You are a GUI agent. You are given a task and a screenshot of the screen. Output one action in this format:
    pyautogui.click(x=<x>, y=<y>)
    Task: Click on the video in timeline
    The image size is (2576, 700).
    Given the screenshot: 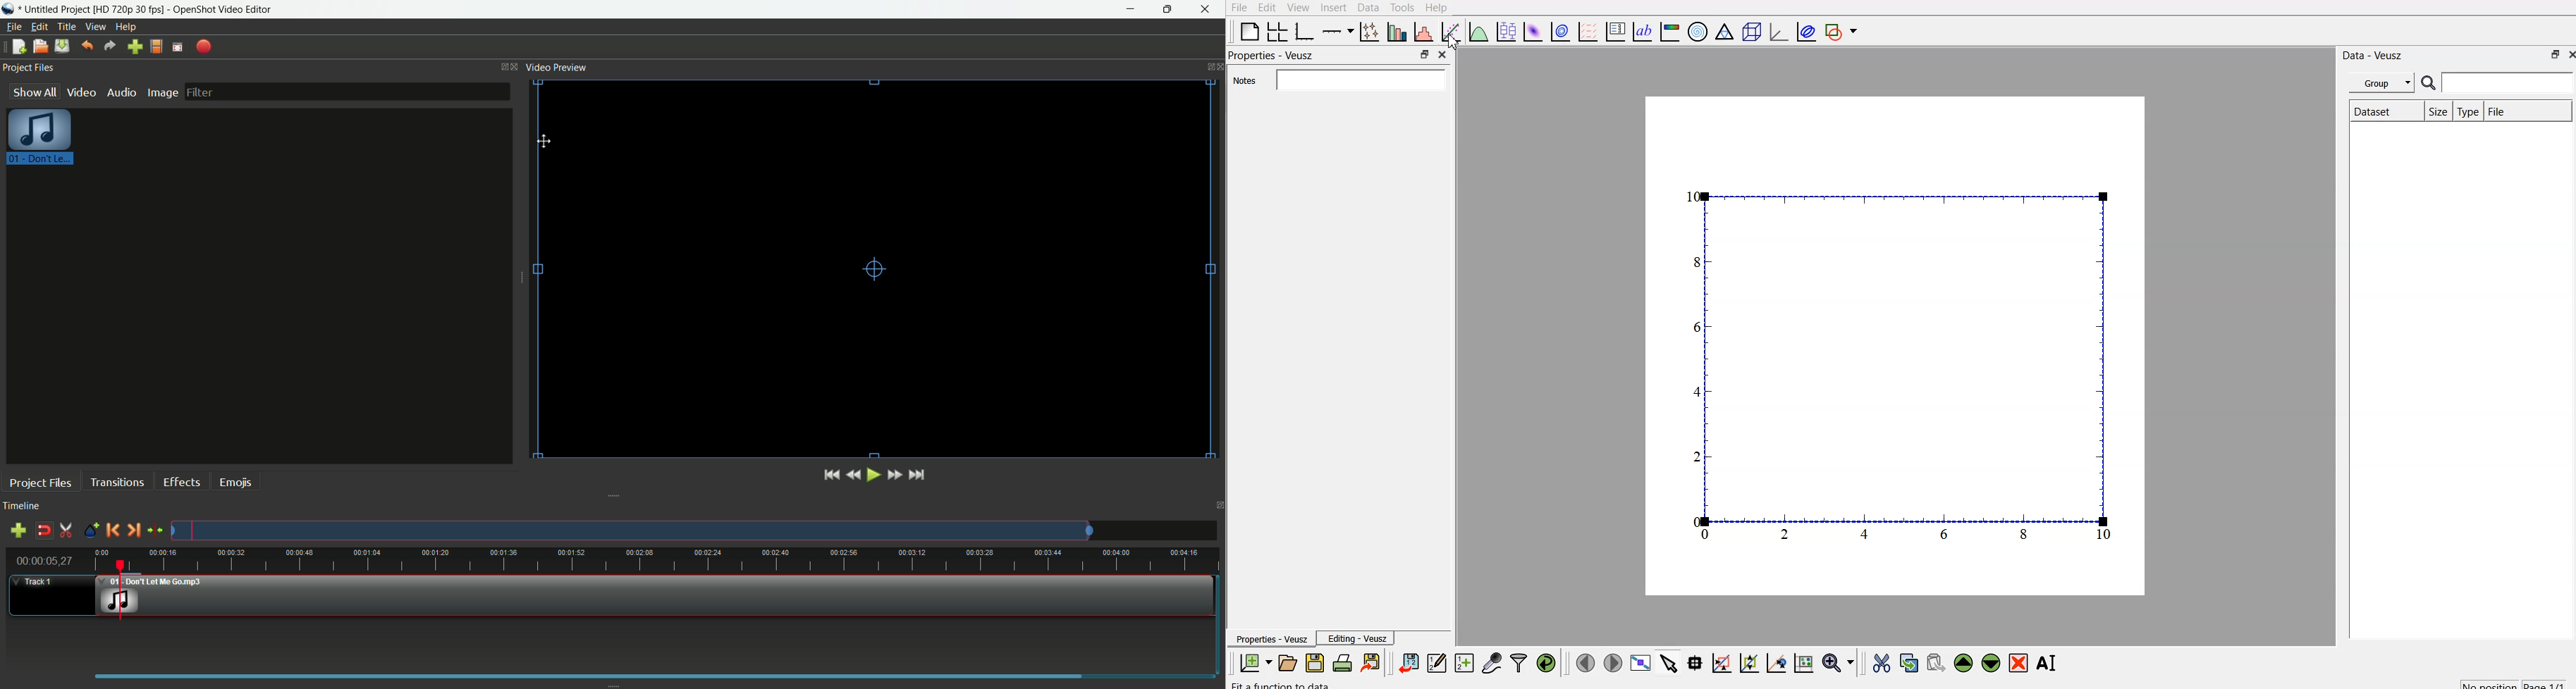 What is the action you would take?
    pyautogui.click(x=658, y=596)
    